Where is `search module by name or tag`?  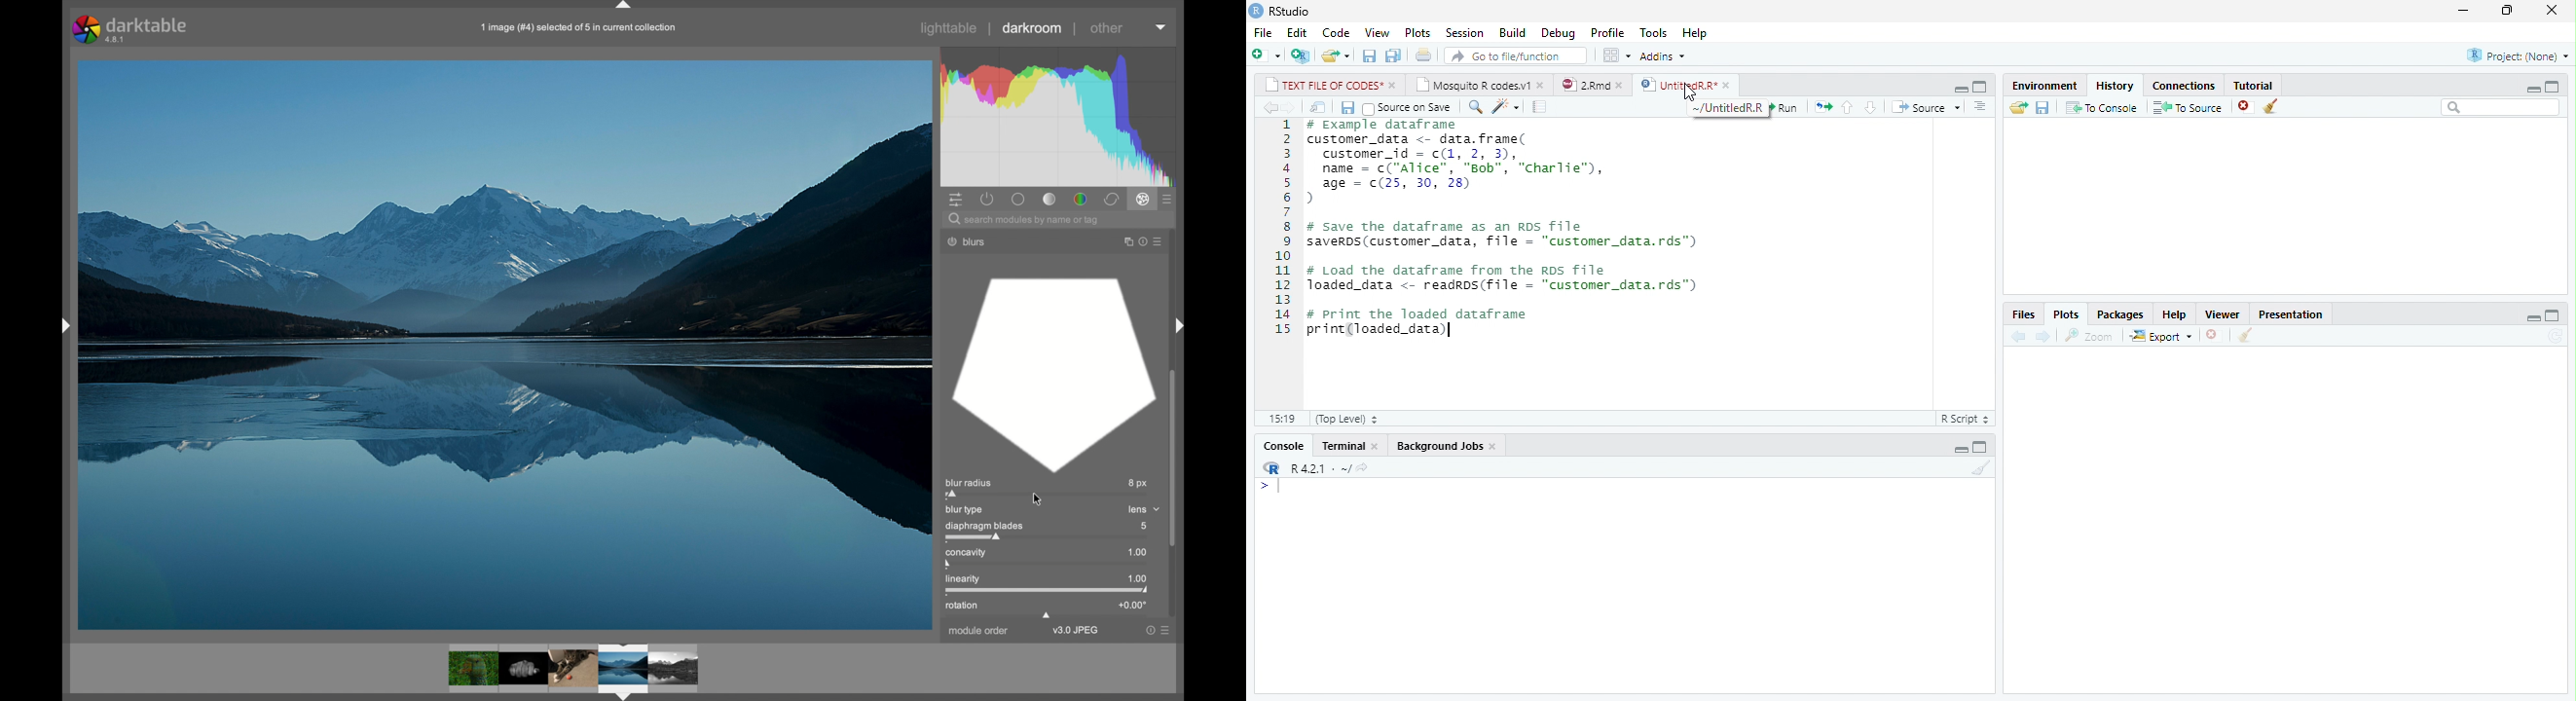
search module by name or tag is located at coordinates (1024, 219).